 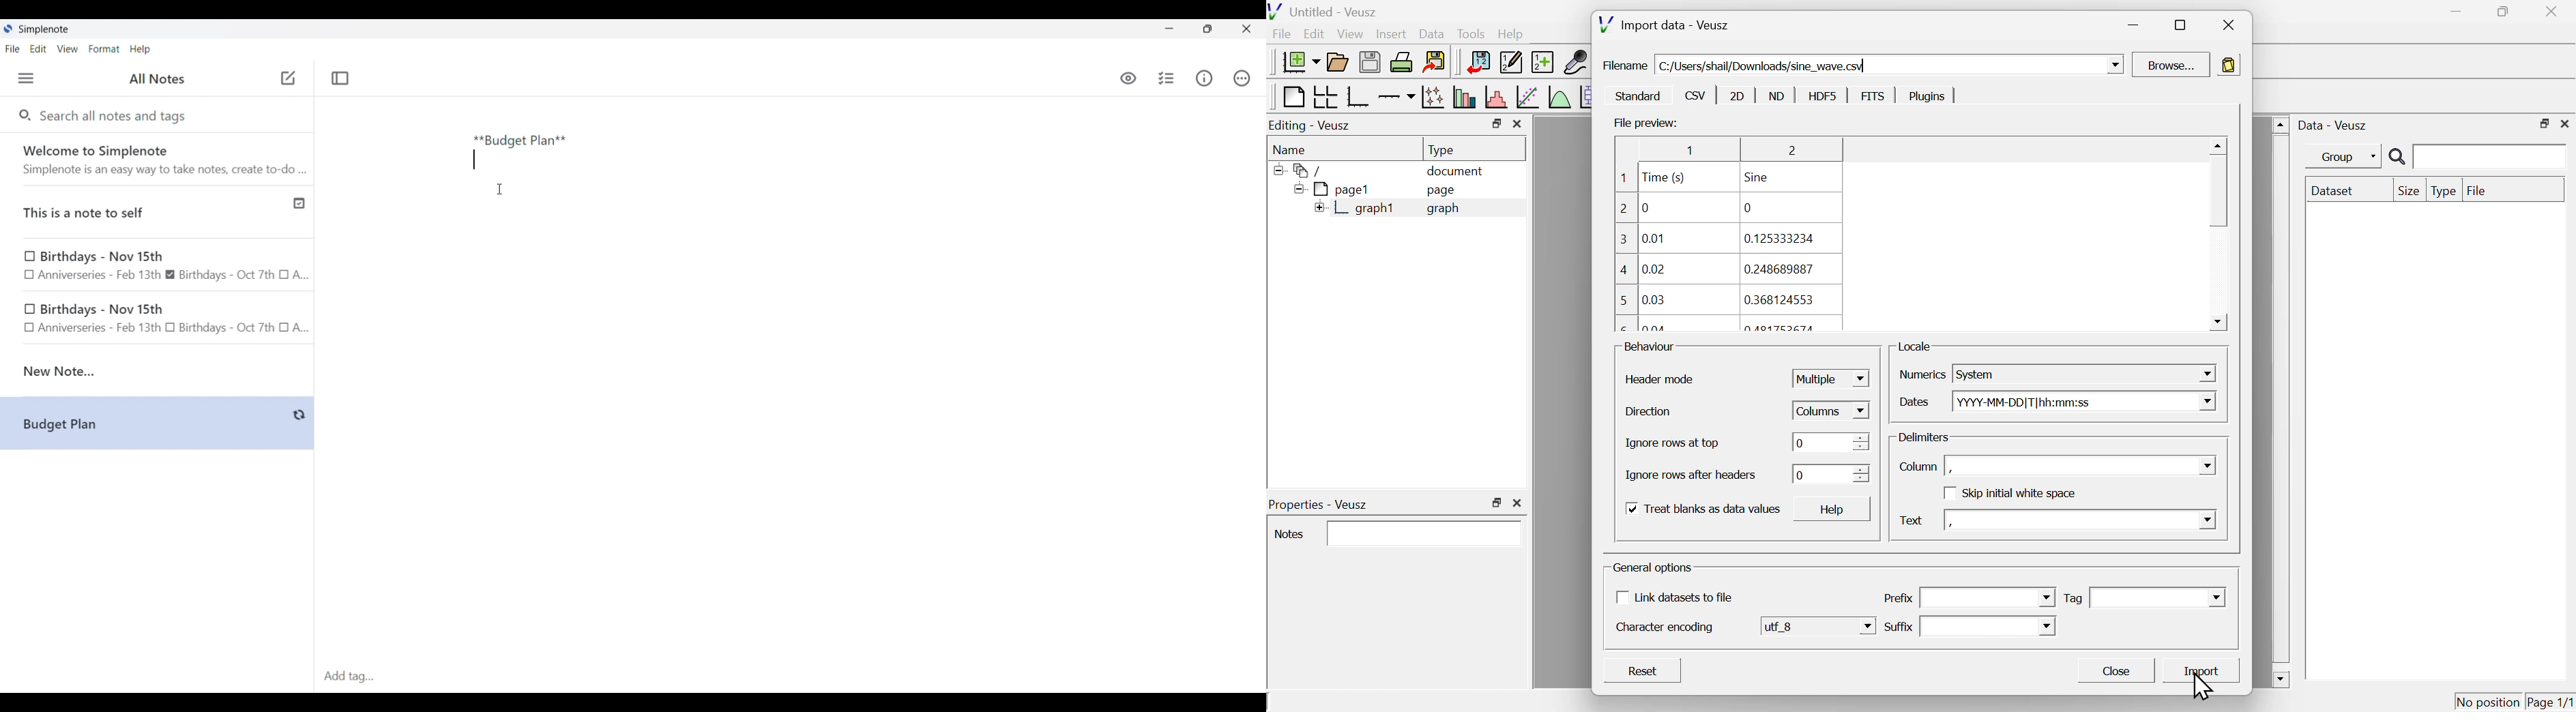 What do you see at coordinates (140, 49) in the screenshot?
I see `Help menu` at bounding box center [140, 49].